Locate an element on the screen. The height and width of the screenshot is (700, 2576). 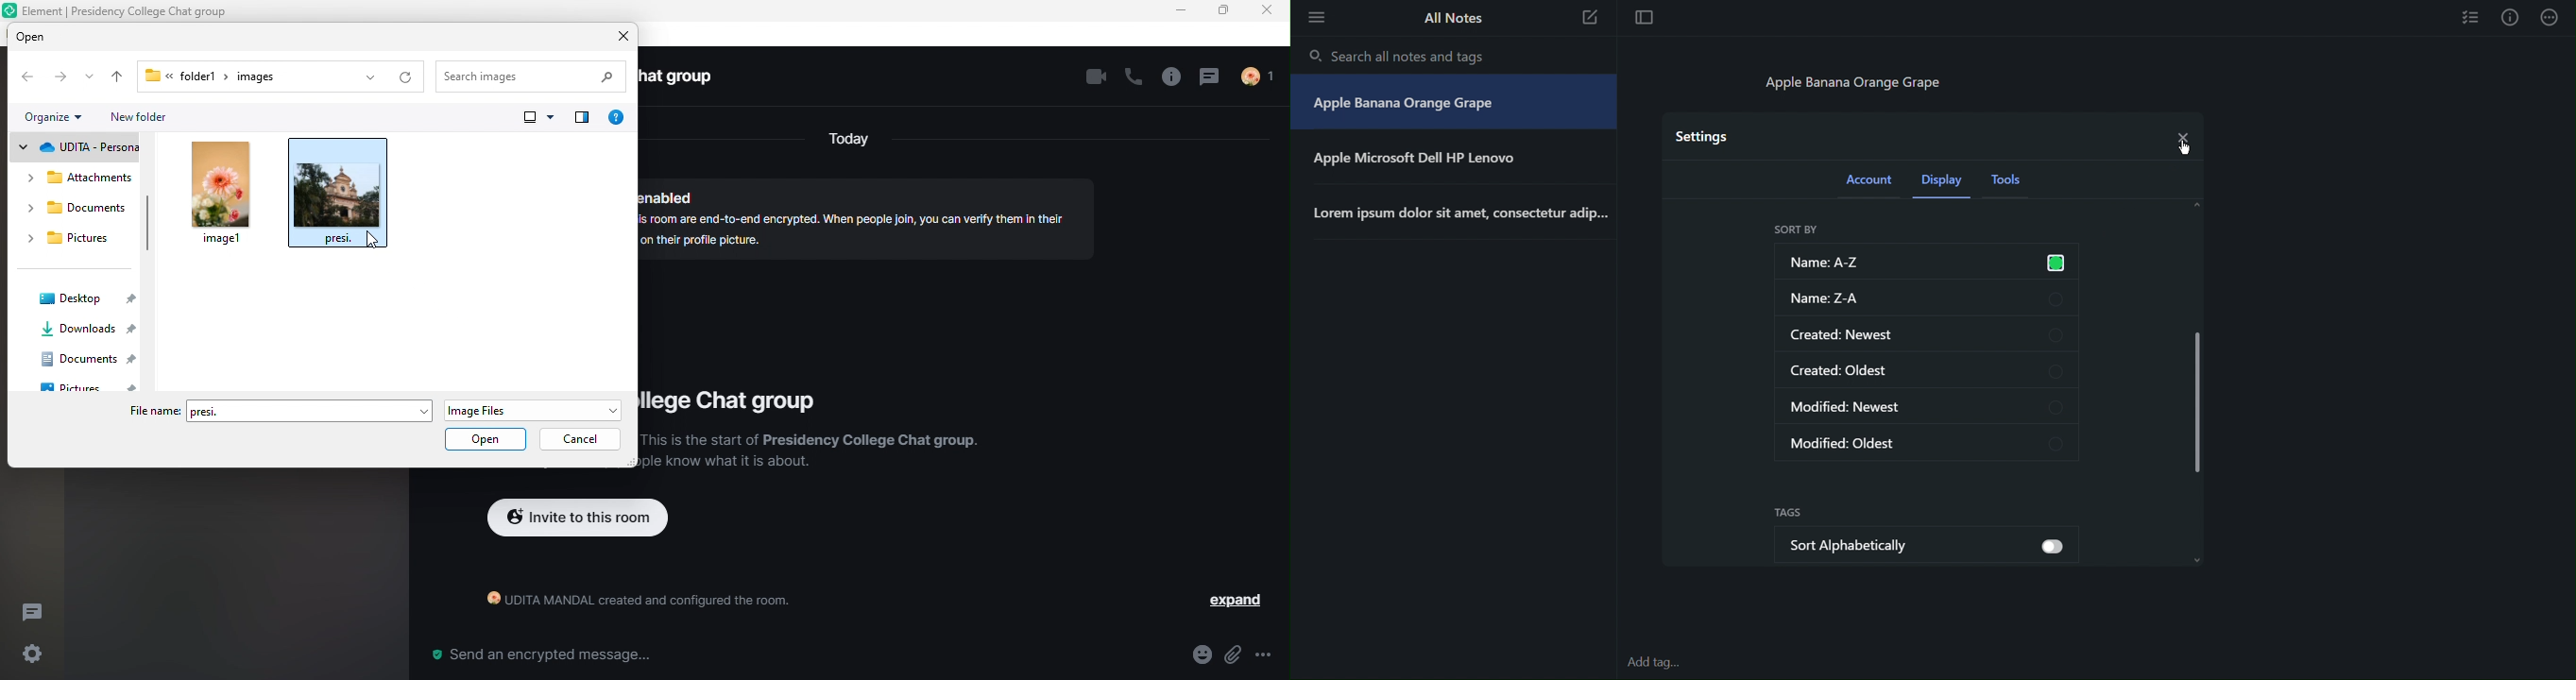
pictures is located at coordinates (93, 384).